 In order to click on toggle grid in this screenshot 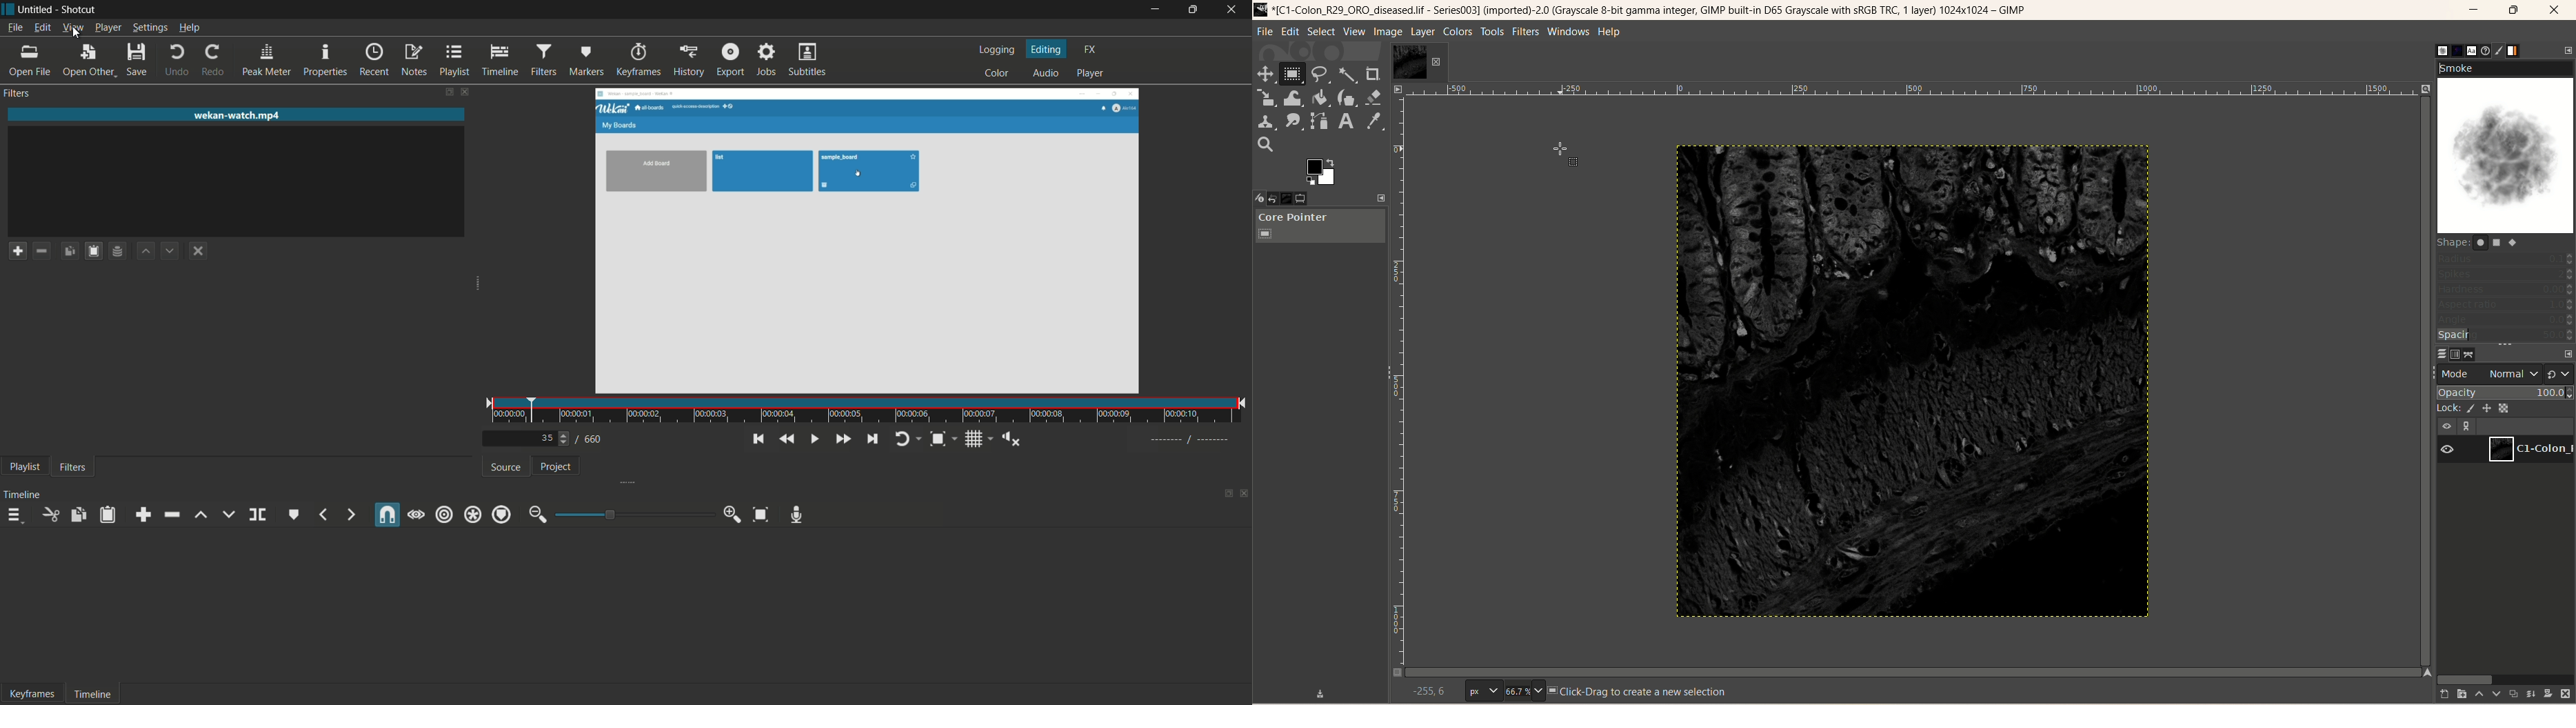, I will do `click(975, 441)`.